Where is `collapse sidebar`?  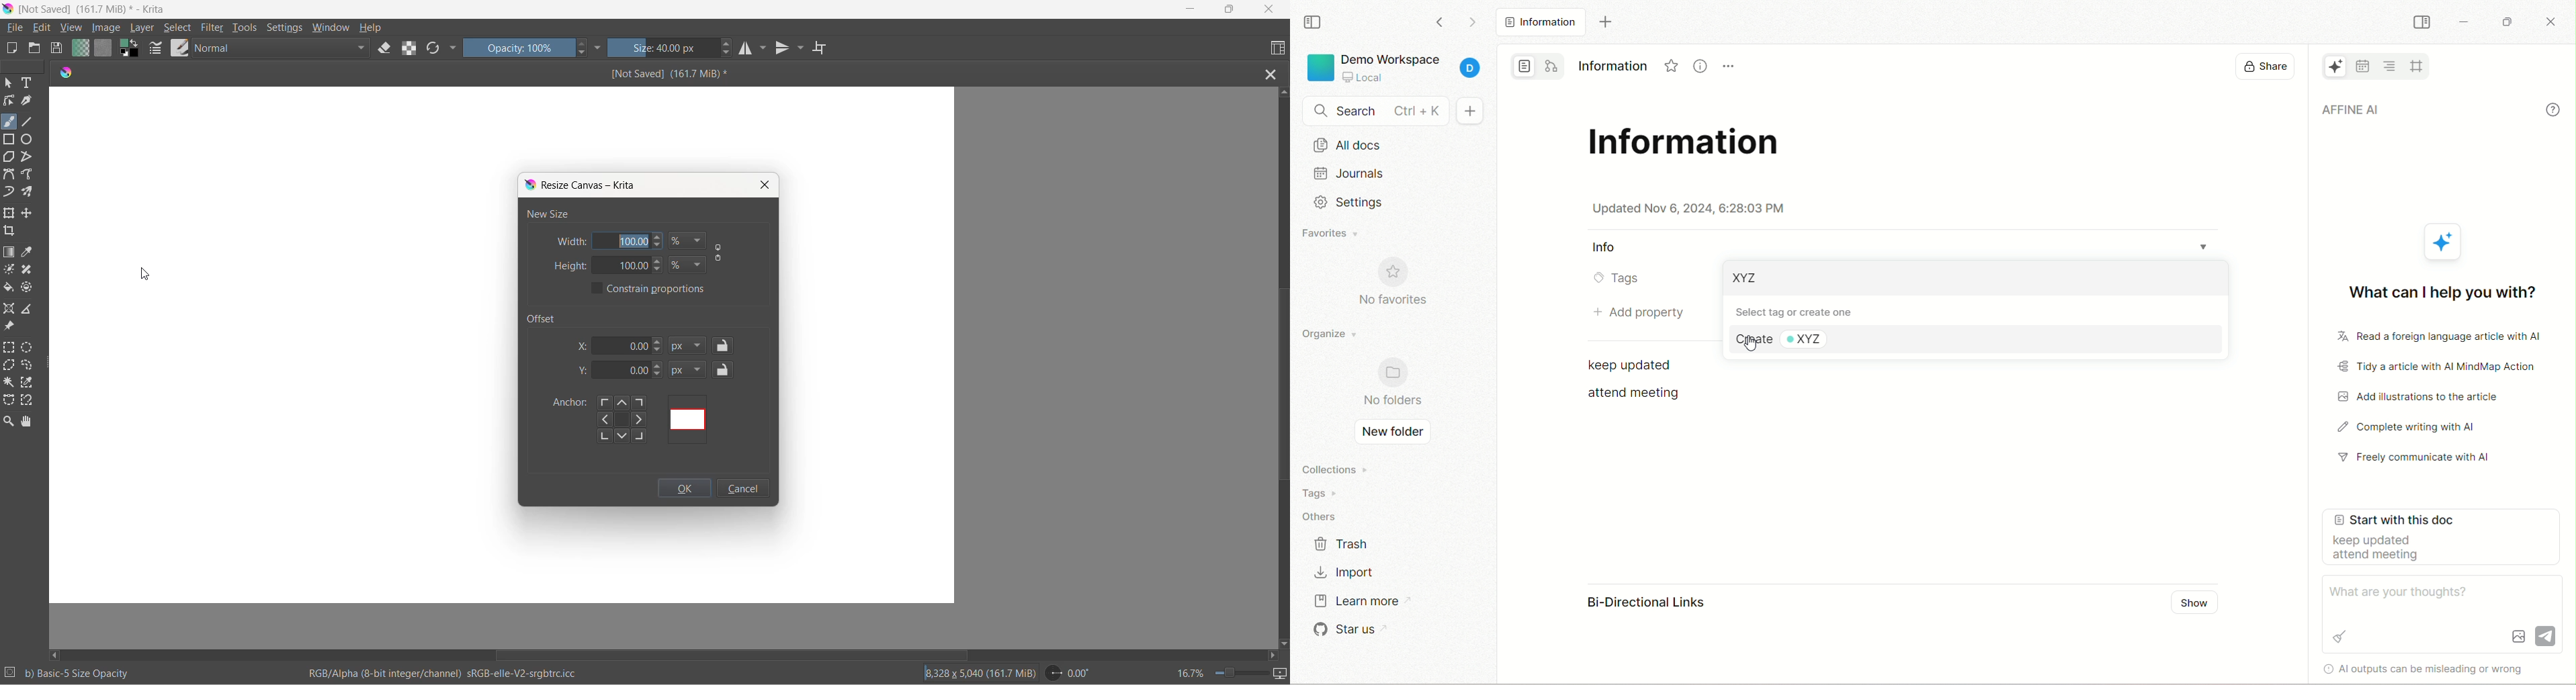
collapse sidebar is located at coordinates (1313, 23).